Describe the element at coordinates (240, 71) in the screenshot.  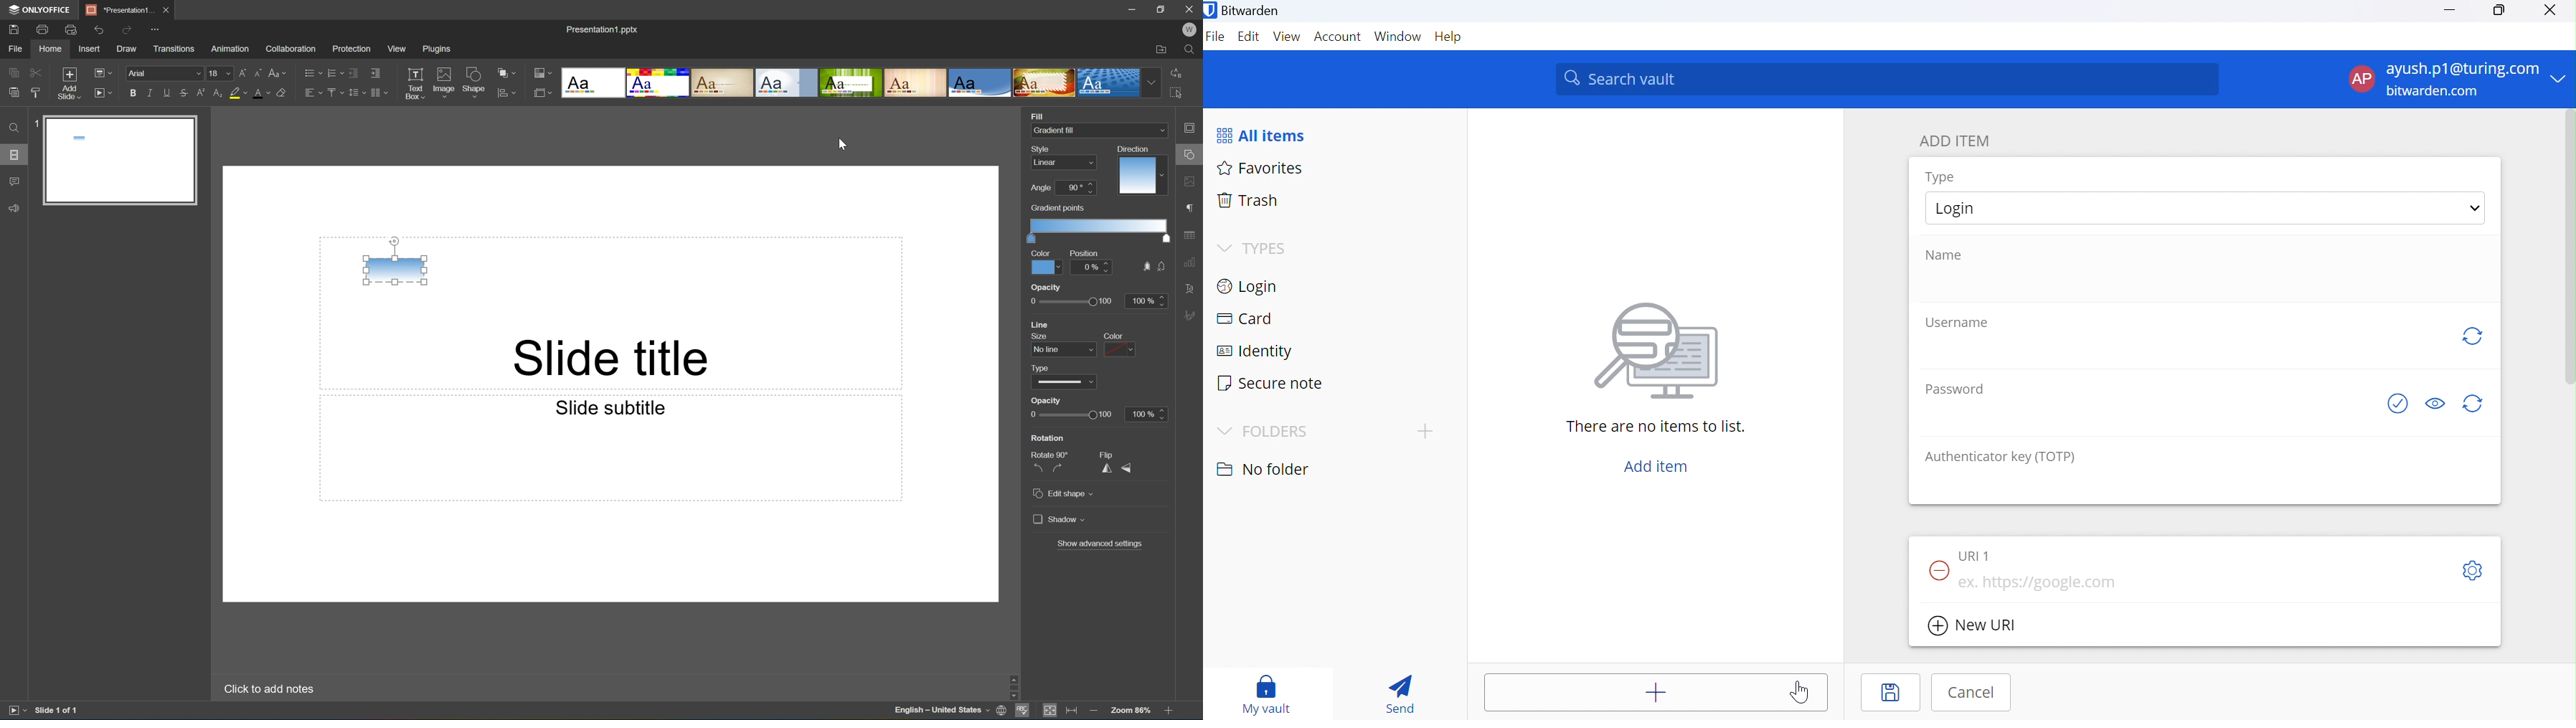
I see `Increment font size` at that location.